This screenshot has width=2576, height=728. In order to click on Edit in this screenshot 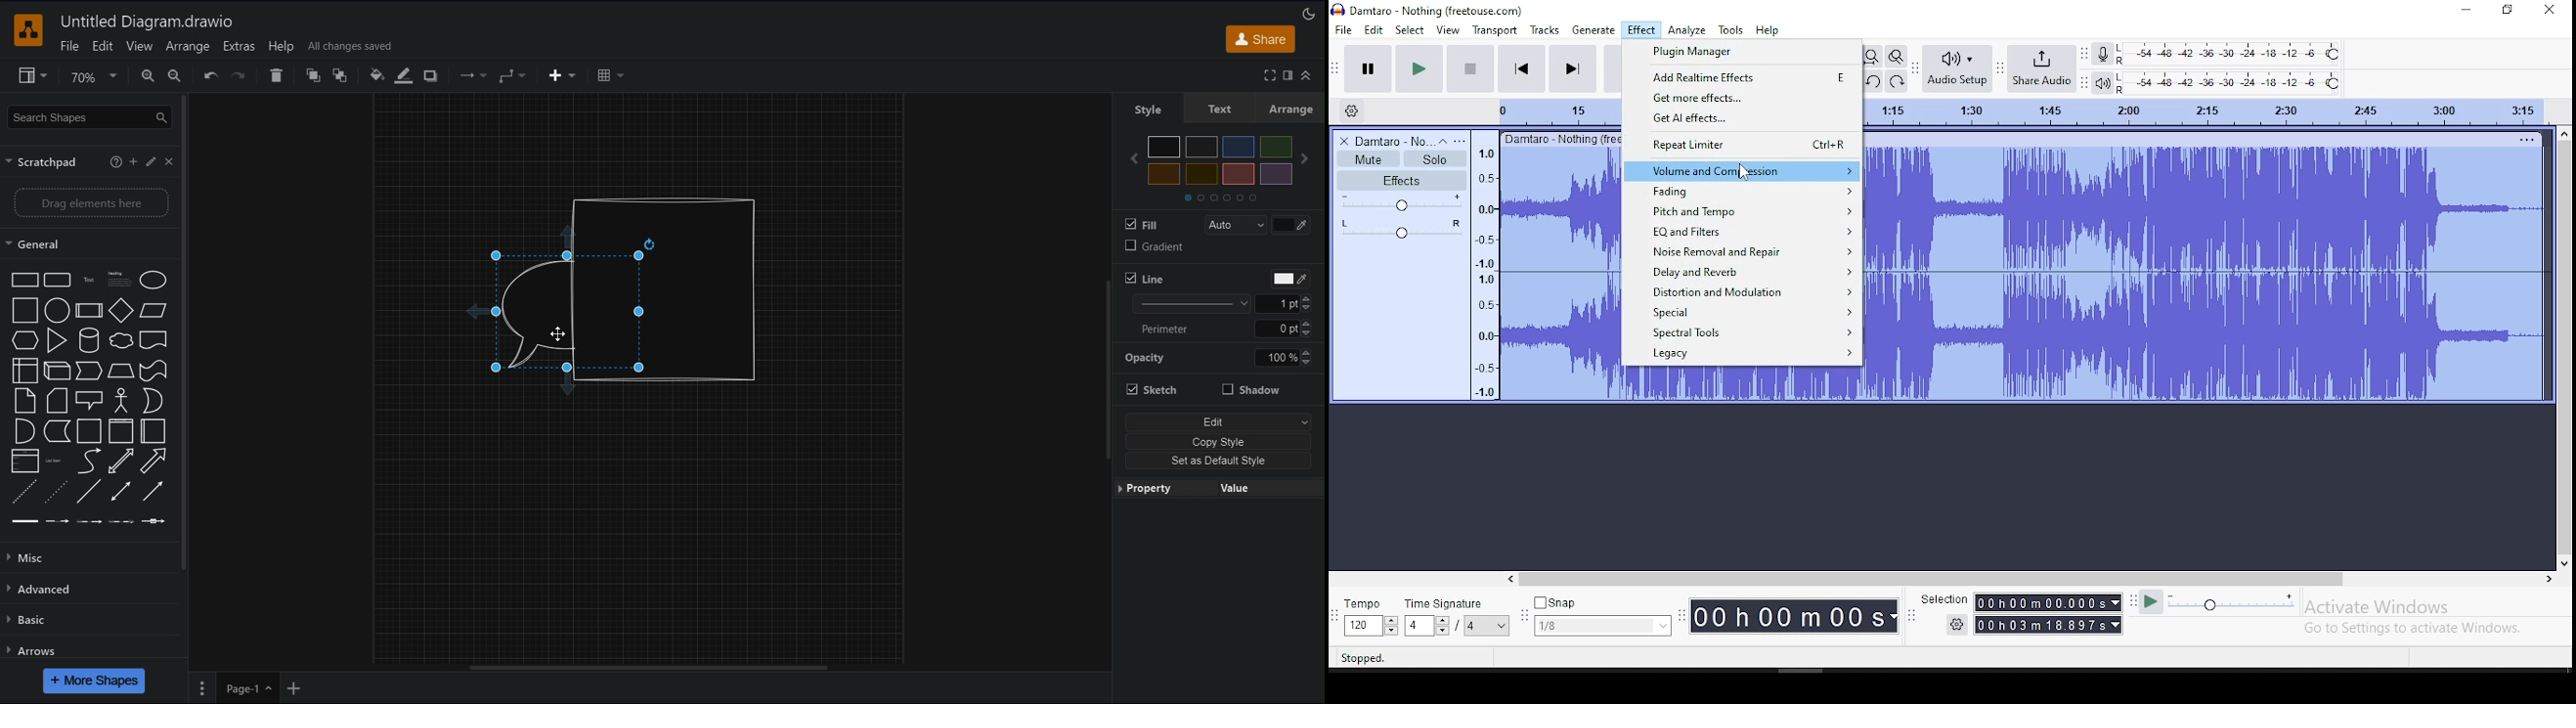, I will do `click(1220, 422)`.